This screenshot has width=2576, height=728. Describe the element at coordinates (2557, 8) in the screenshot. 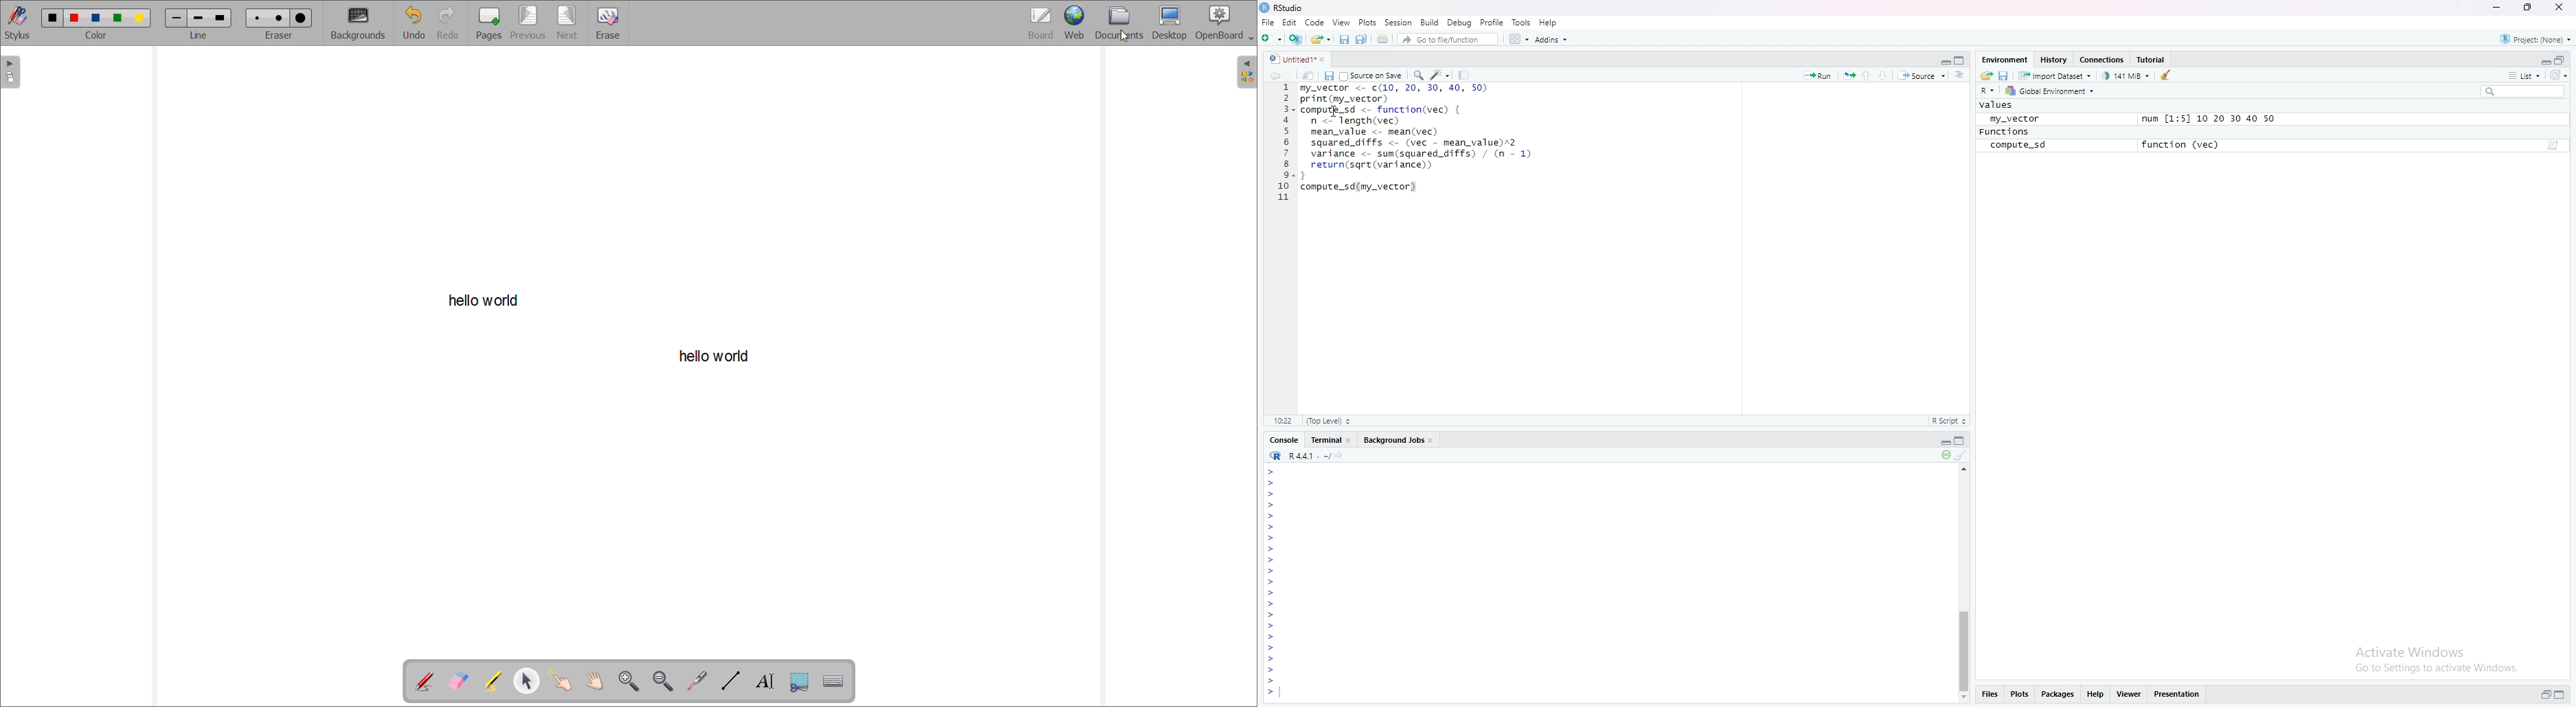

I see `Close` at that location.